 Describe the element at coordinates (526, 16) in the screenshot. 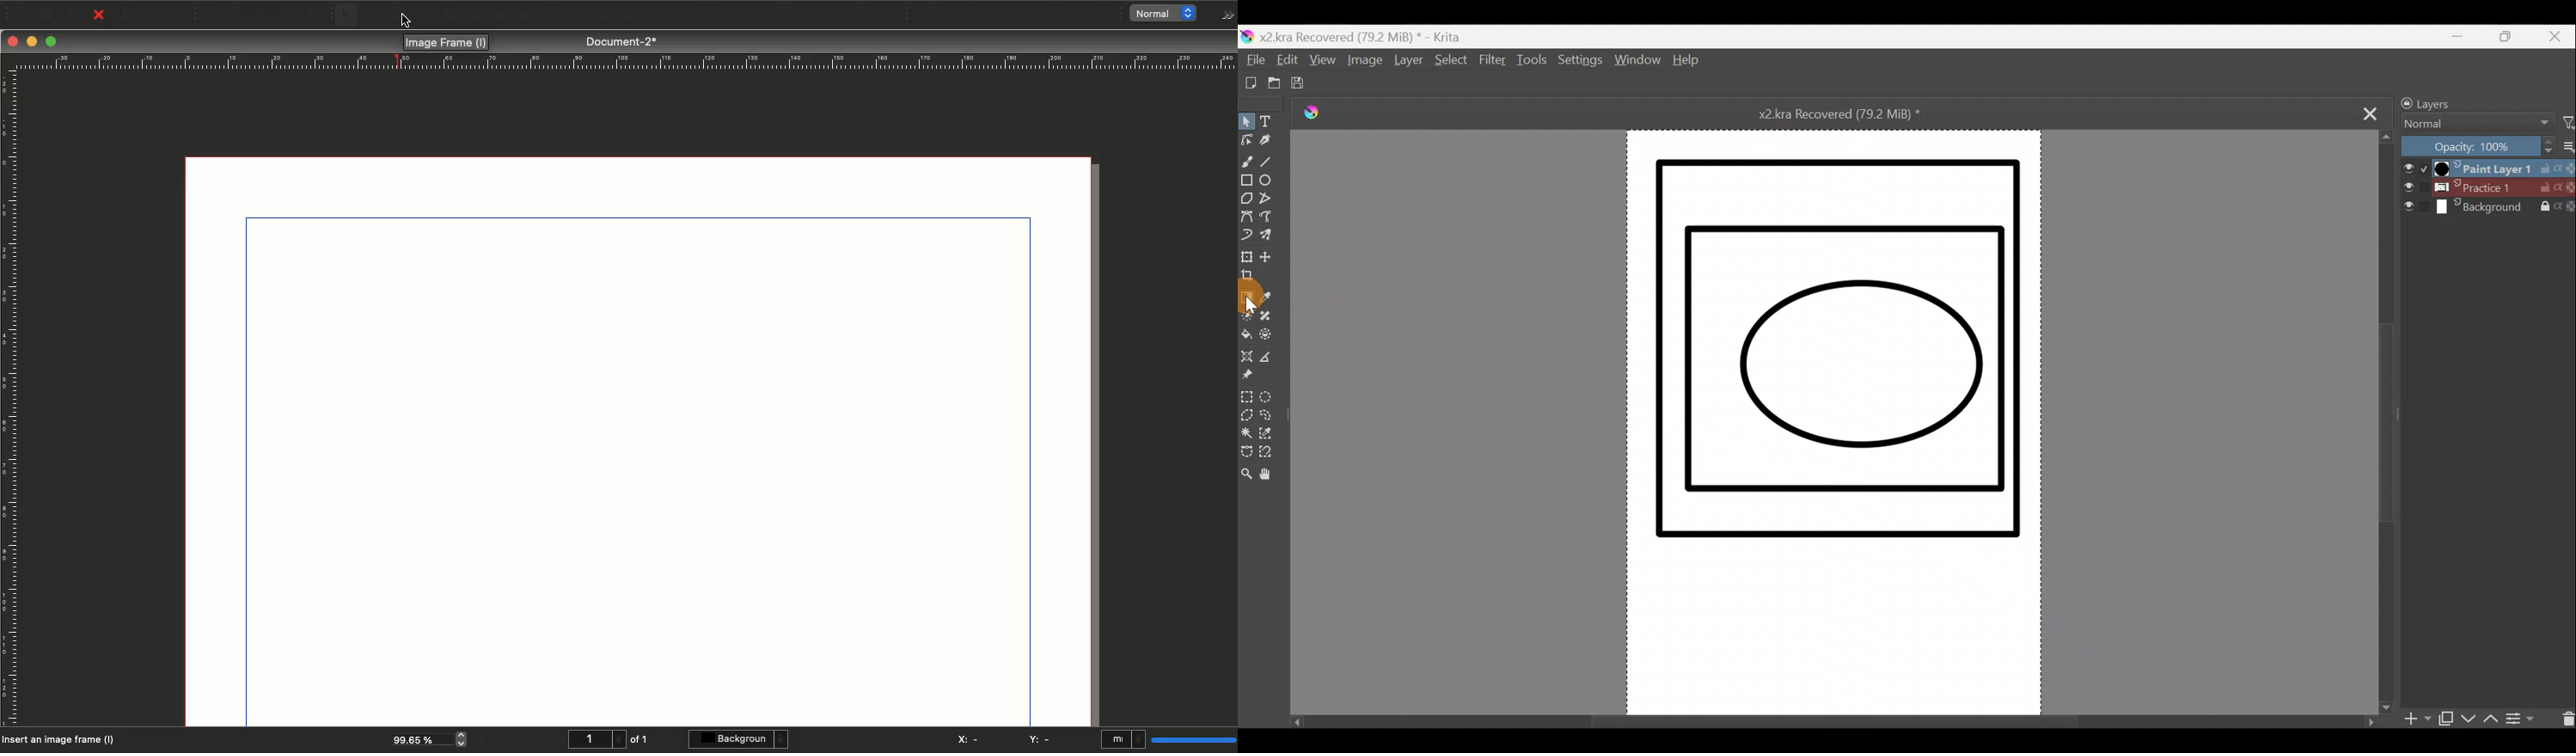

I see `Arc` at that location.